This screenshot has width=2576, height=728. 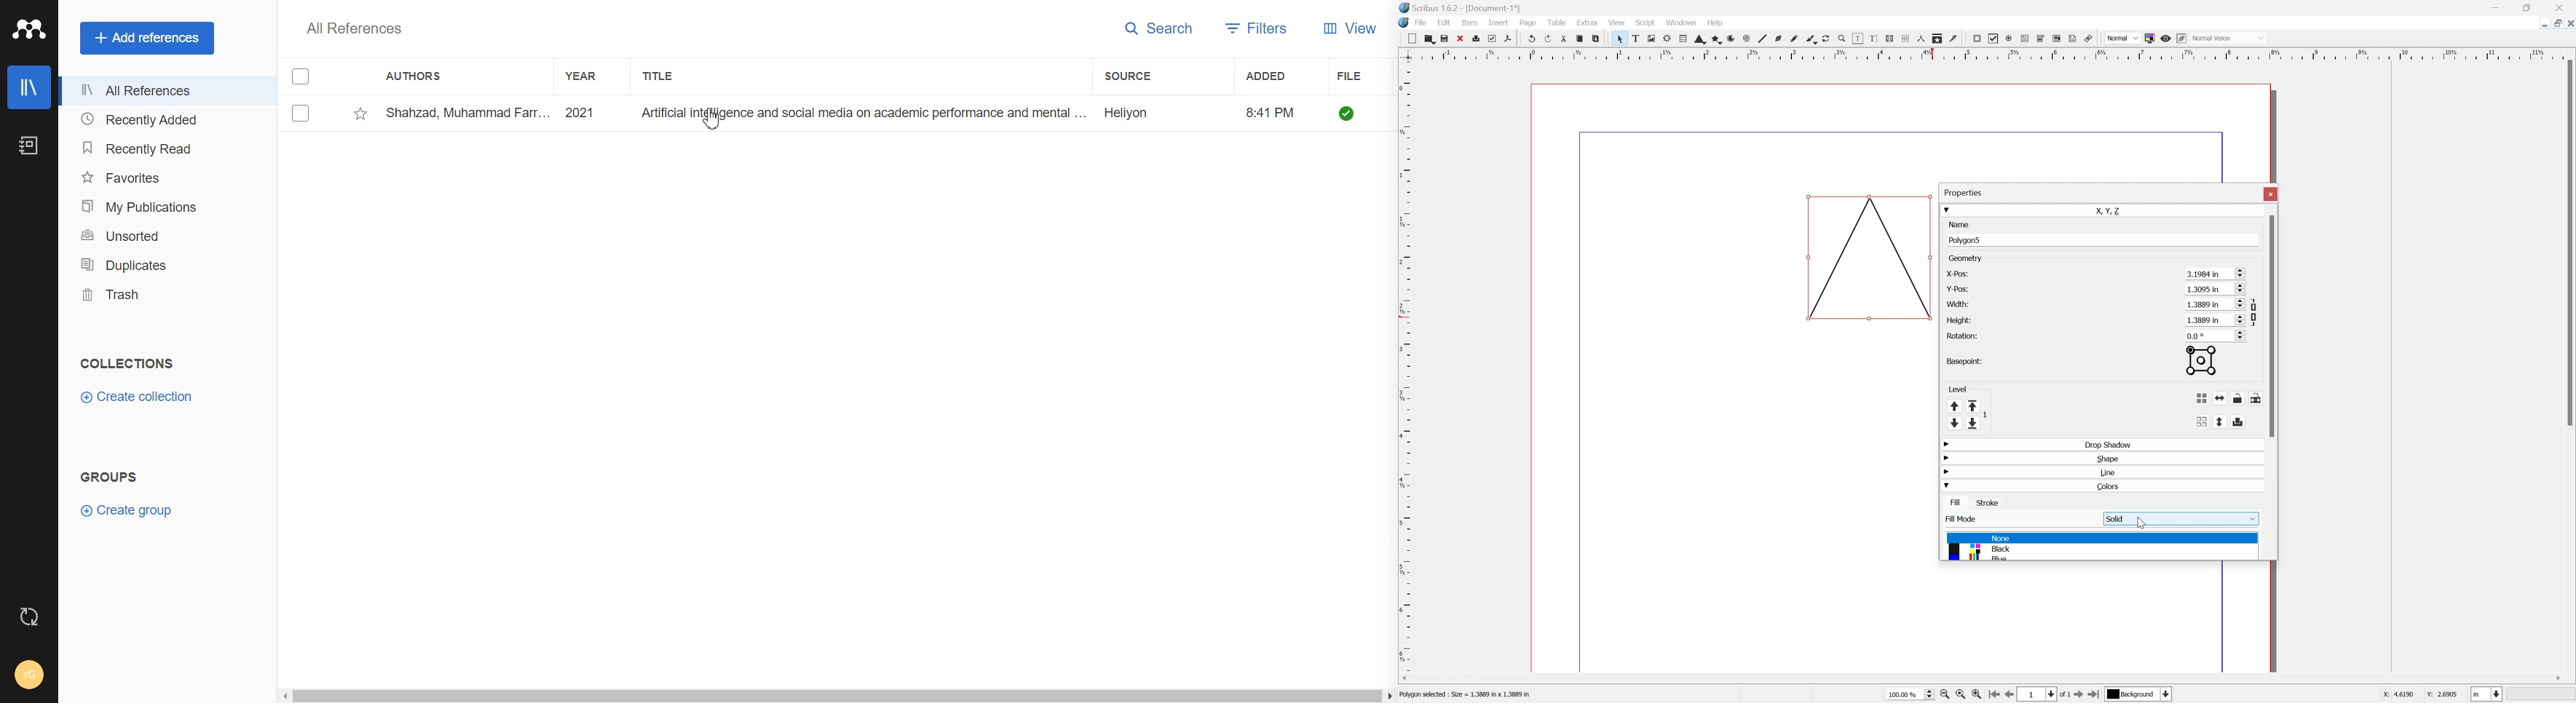 What do you see at coordinates (1959, 224) in the screenshot?
I see `Name` at bounding box center [1959, 224].